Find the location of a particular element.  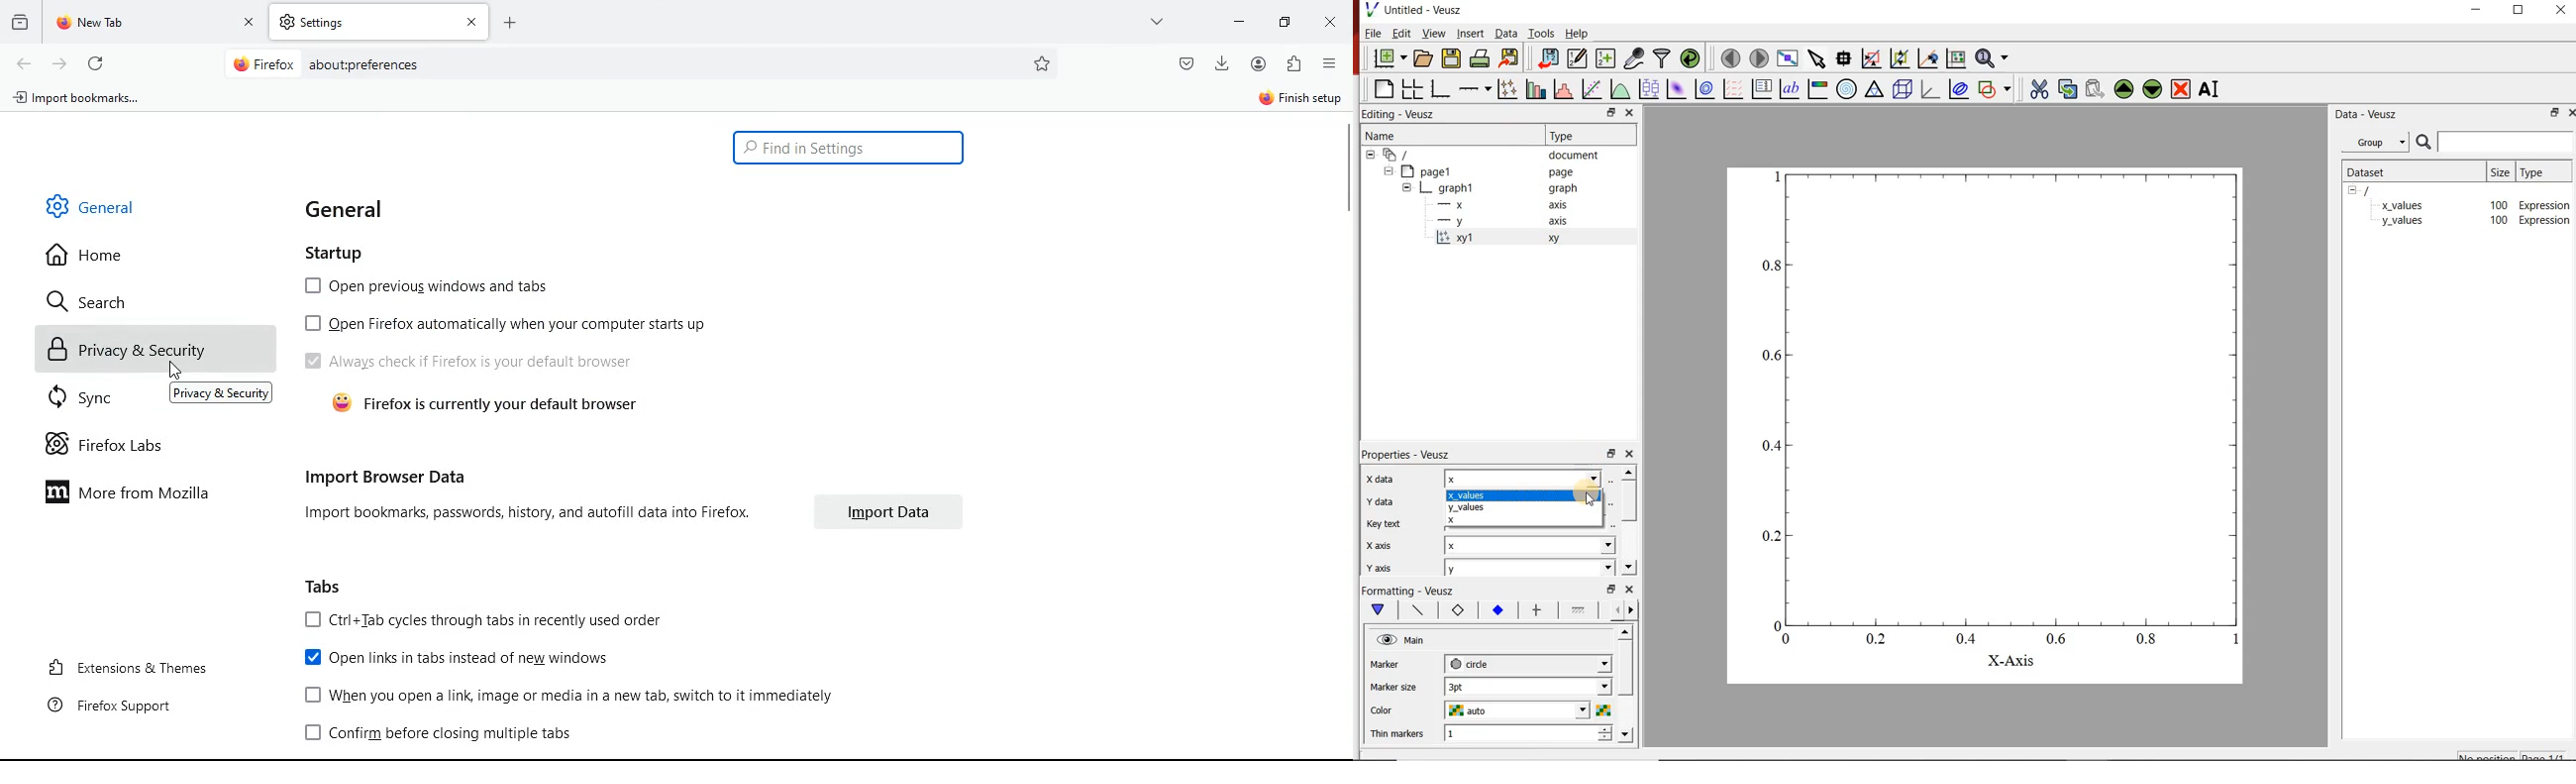

y_values is located at coordinates (1523, 508).